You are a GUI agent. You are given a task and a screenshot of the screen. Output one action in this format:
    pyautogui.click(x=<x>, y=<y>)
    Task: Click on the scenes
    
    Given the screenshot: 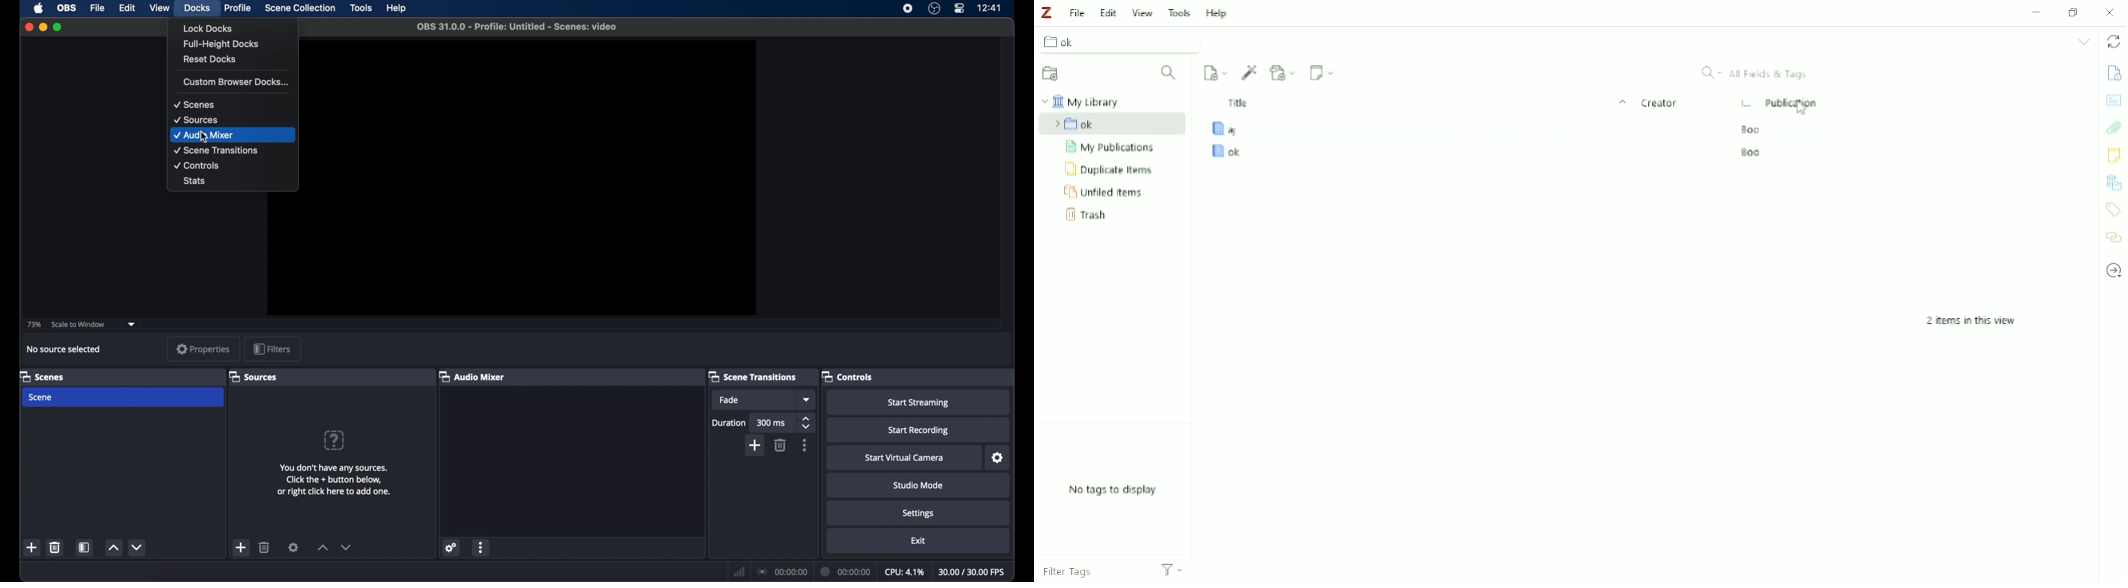 What is the action you would take?
    pyautogui.click(x=43, y=376)
    